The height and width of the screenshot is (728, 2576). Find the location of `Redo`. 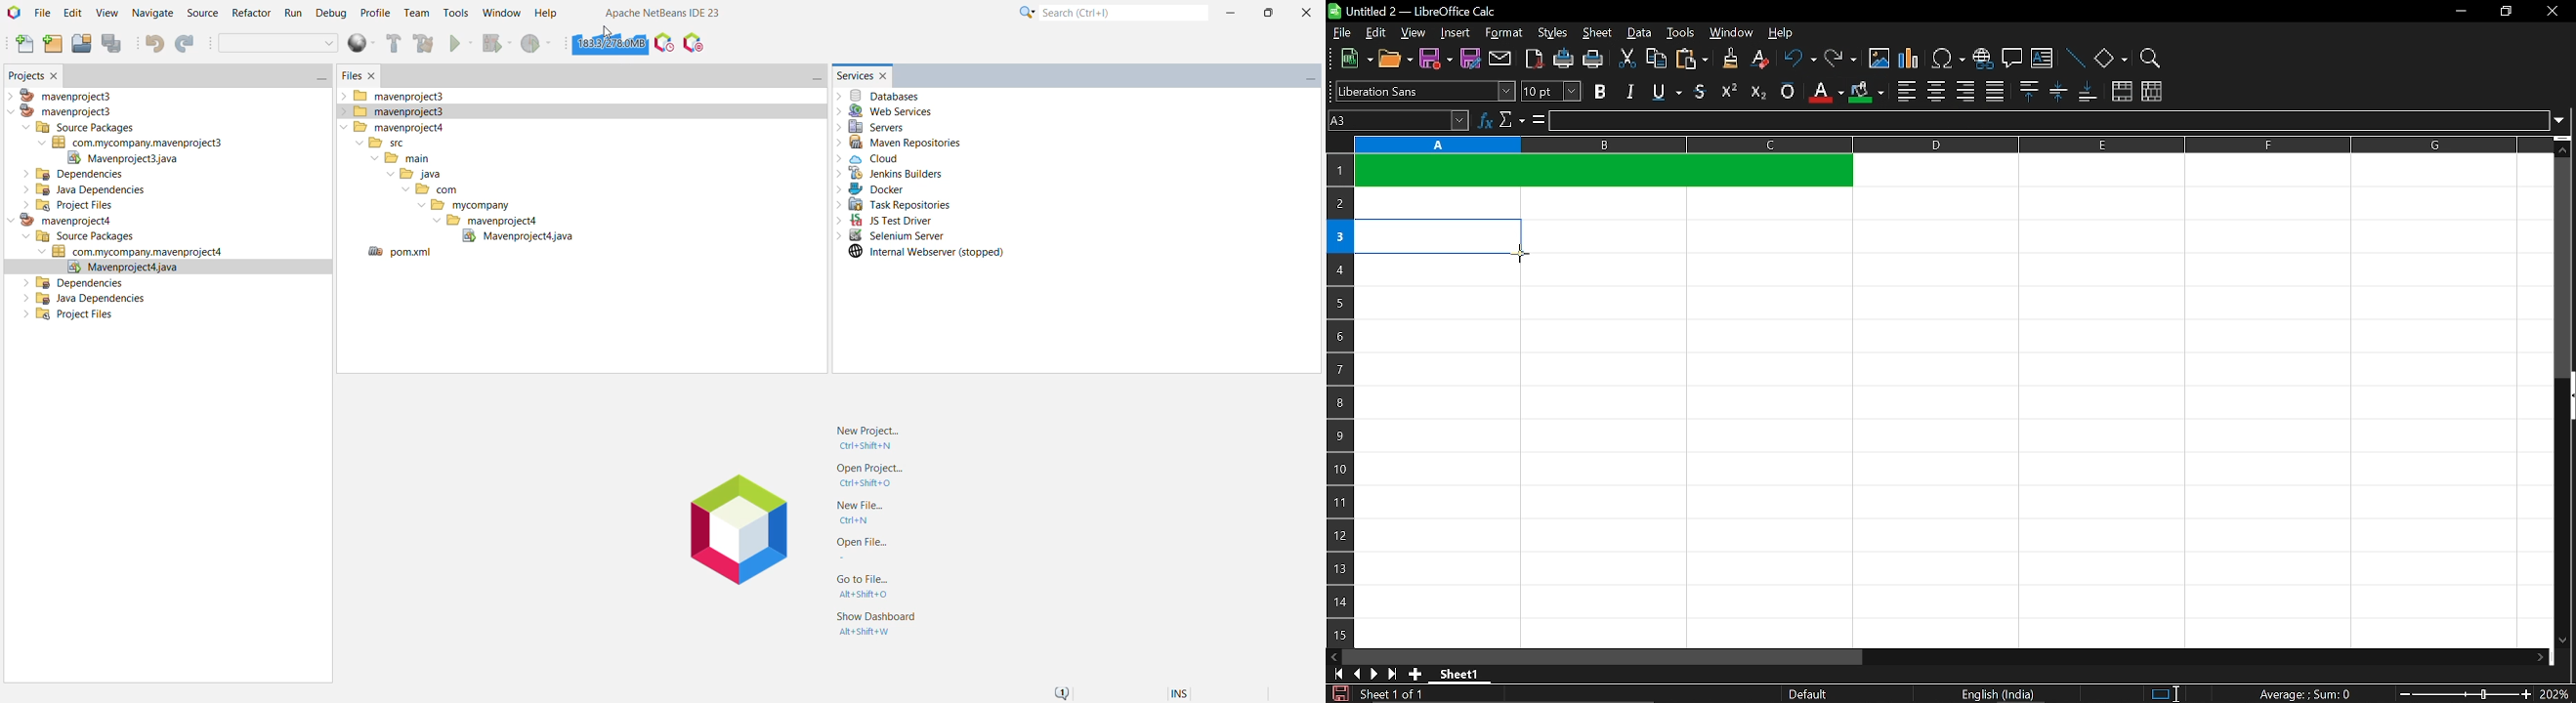

Redo is located at coordinates (188, 44).